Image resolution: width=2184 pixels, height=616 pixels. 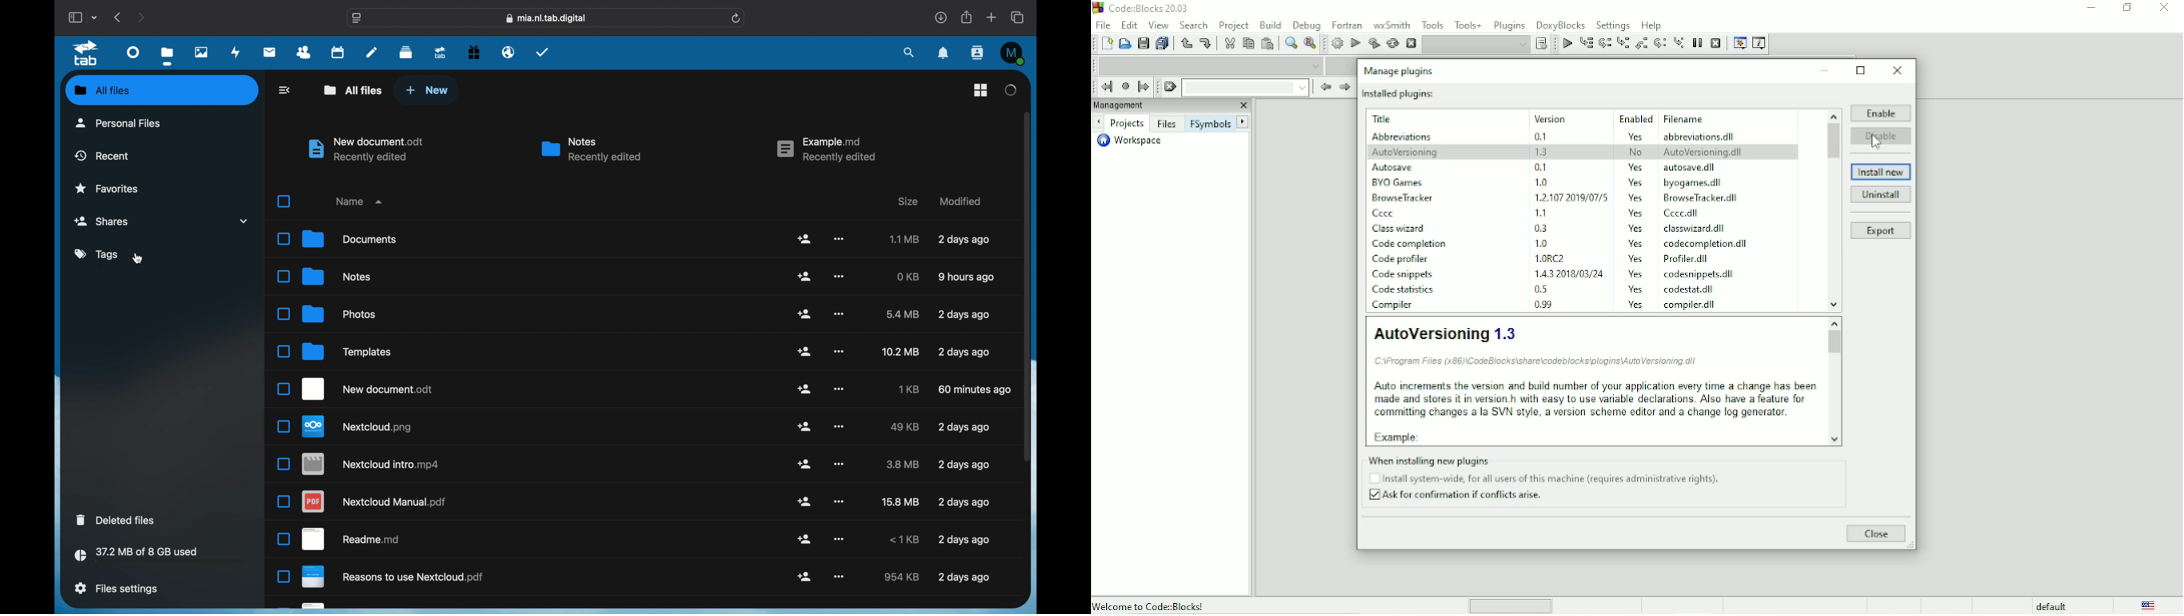 What do you see at coordinates (838, 501) in the screenshot?
I see `more options` at bounding box center [838, 501].